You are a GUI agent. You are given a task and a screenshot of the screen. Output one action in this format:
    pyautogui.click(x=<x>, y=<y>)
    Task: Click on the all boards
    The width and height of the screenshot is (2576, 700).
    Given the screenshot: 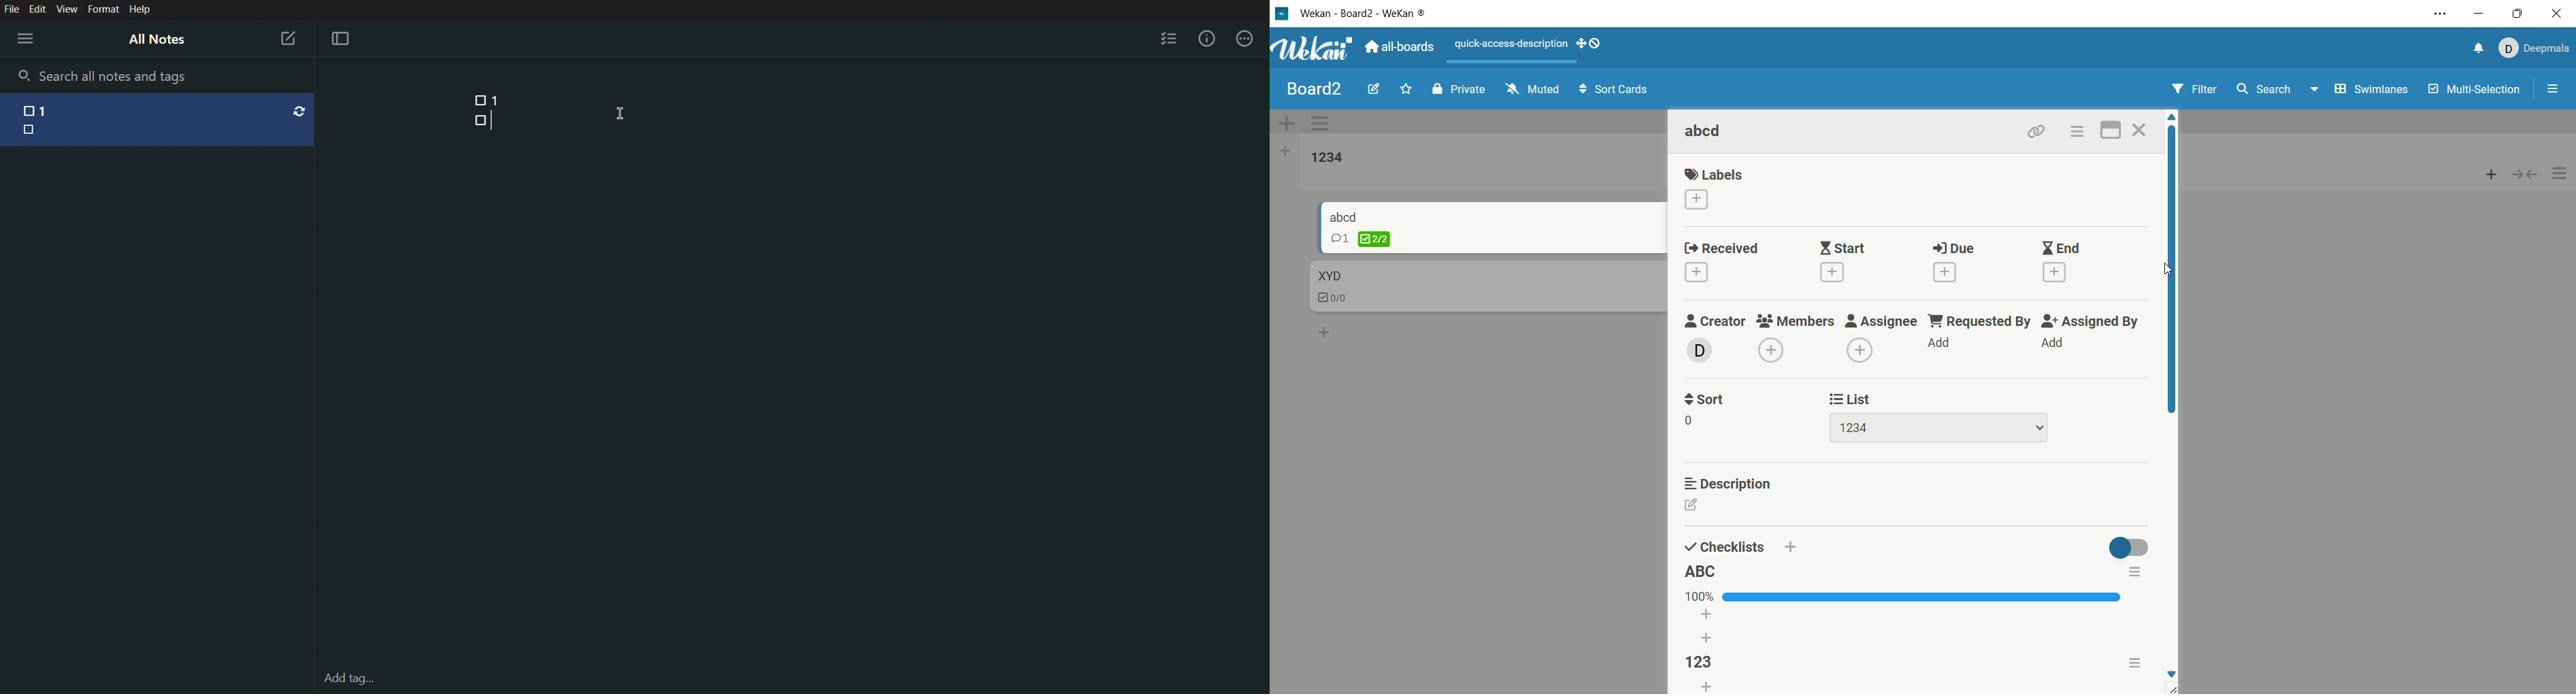 What is the action you would take?
    pyautogui.click(x=1400, y=46)
    